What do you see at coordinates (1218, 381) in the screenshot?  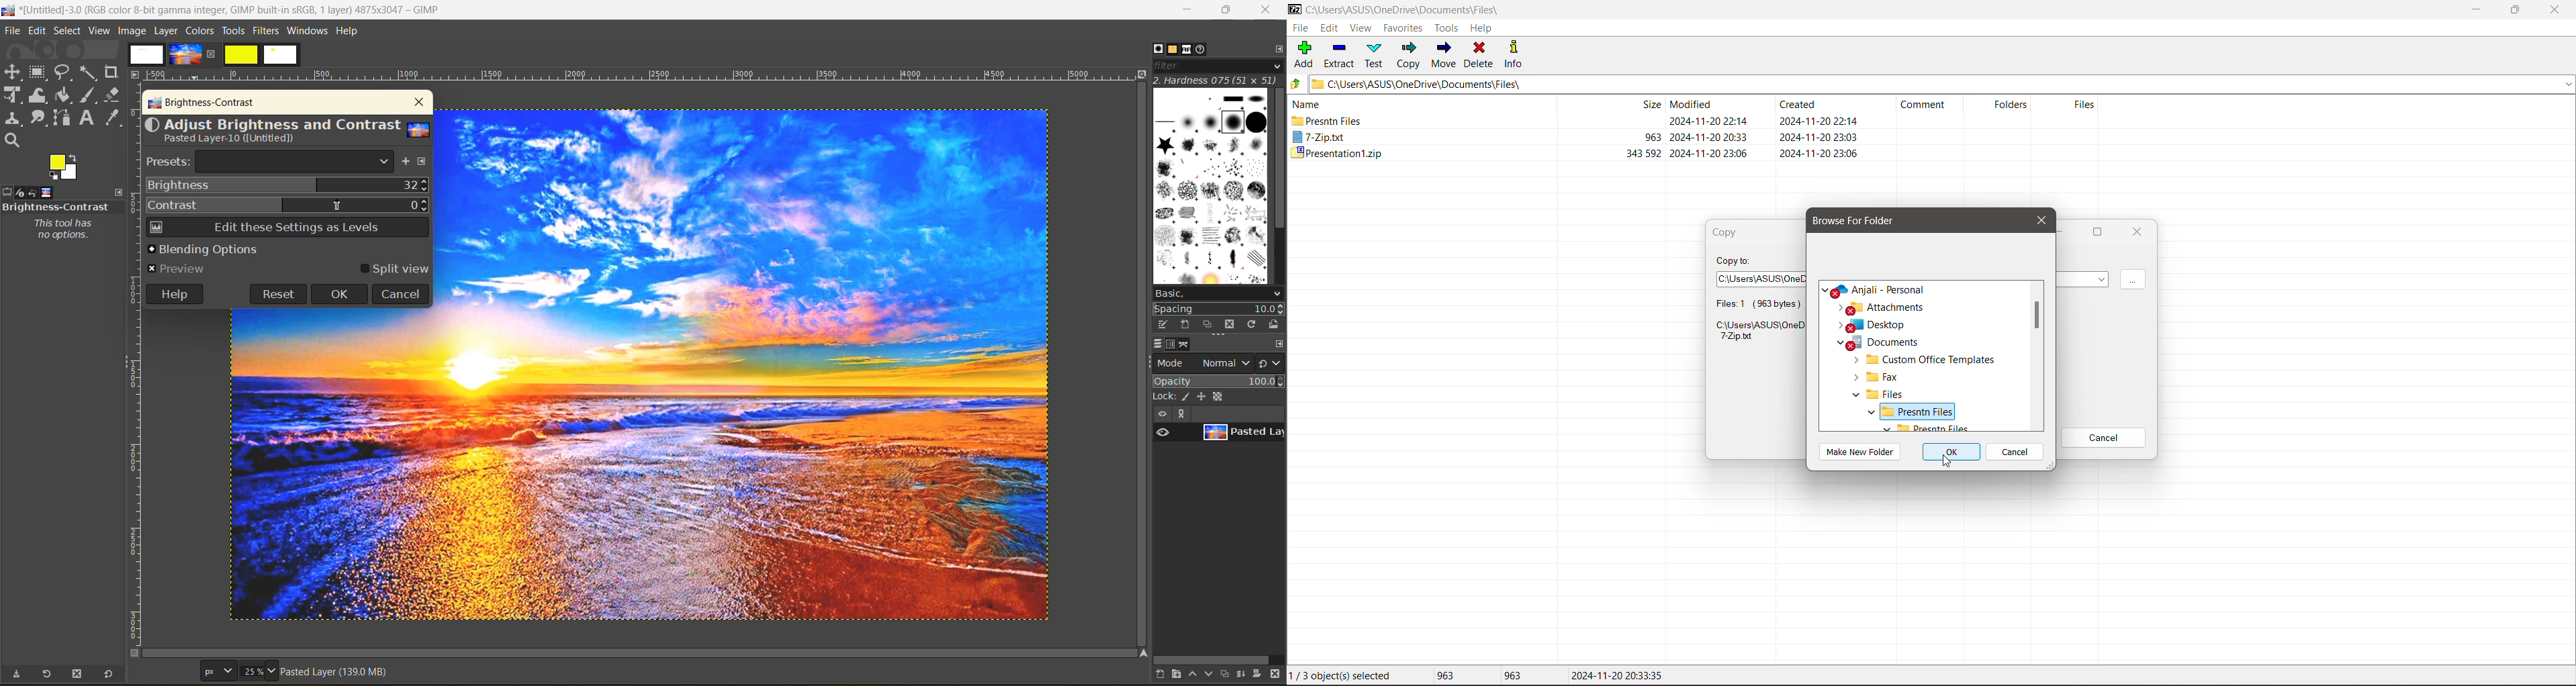 I see `opacity` at bounding box center [1218, 381].